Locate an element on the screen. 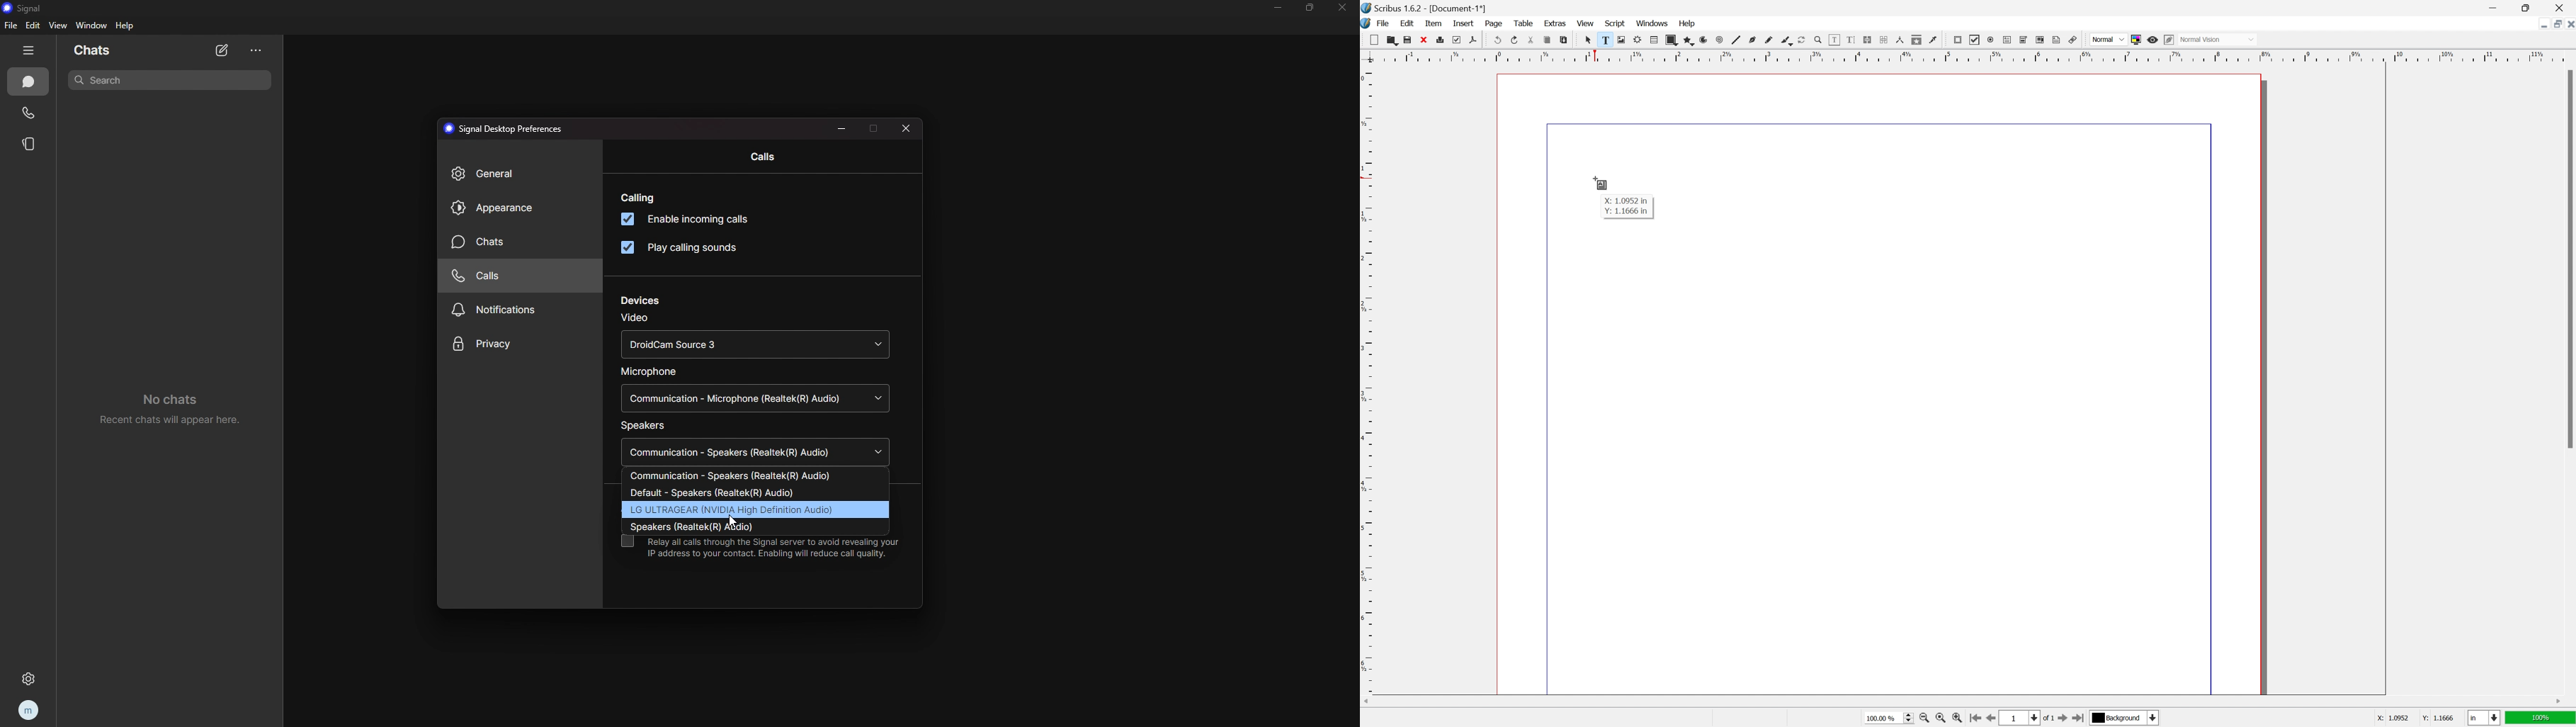 Image resolution: width=2576 pixels, height=728 pixels. ‘Communication - Speakers (Realtek(R) Audio) is located at coordinates (736, 476).